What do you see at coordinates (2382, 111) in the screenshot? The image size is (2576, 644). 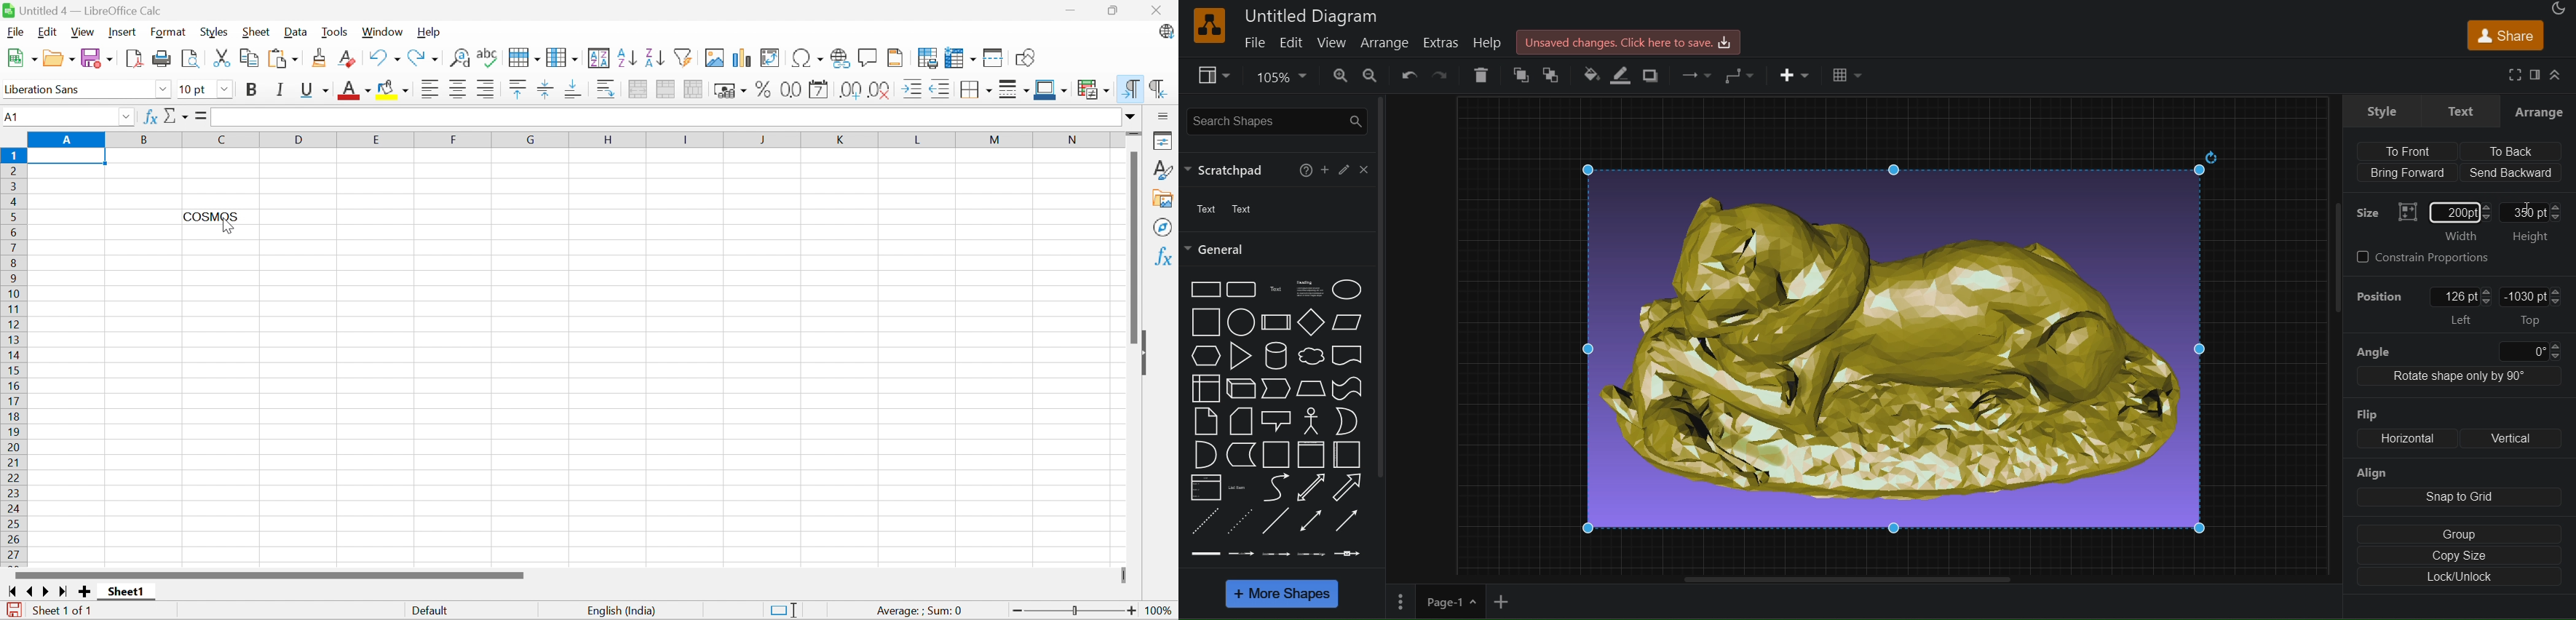 I see `style` at bounding box center [2382, 111].